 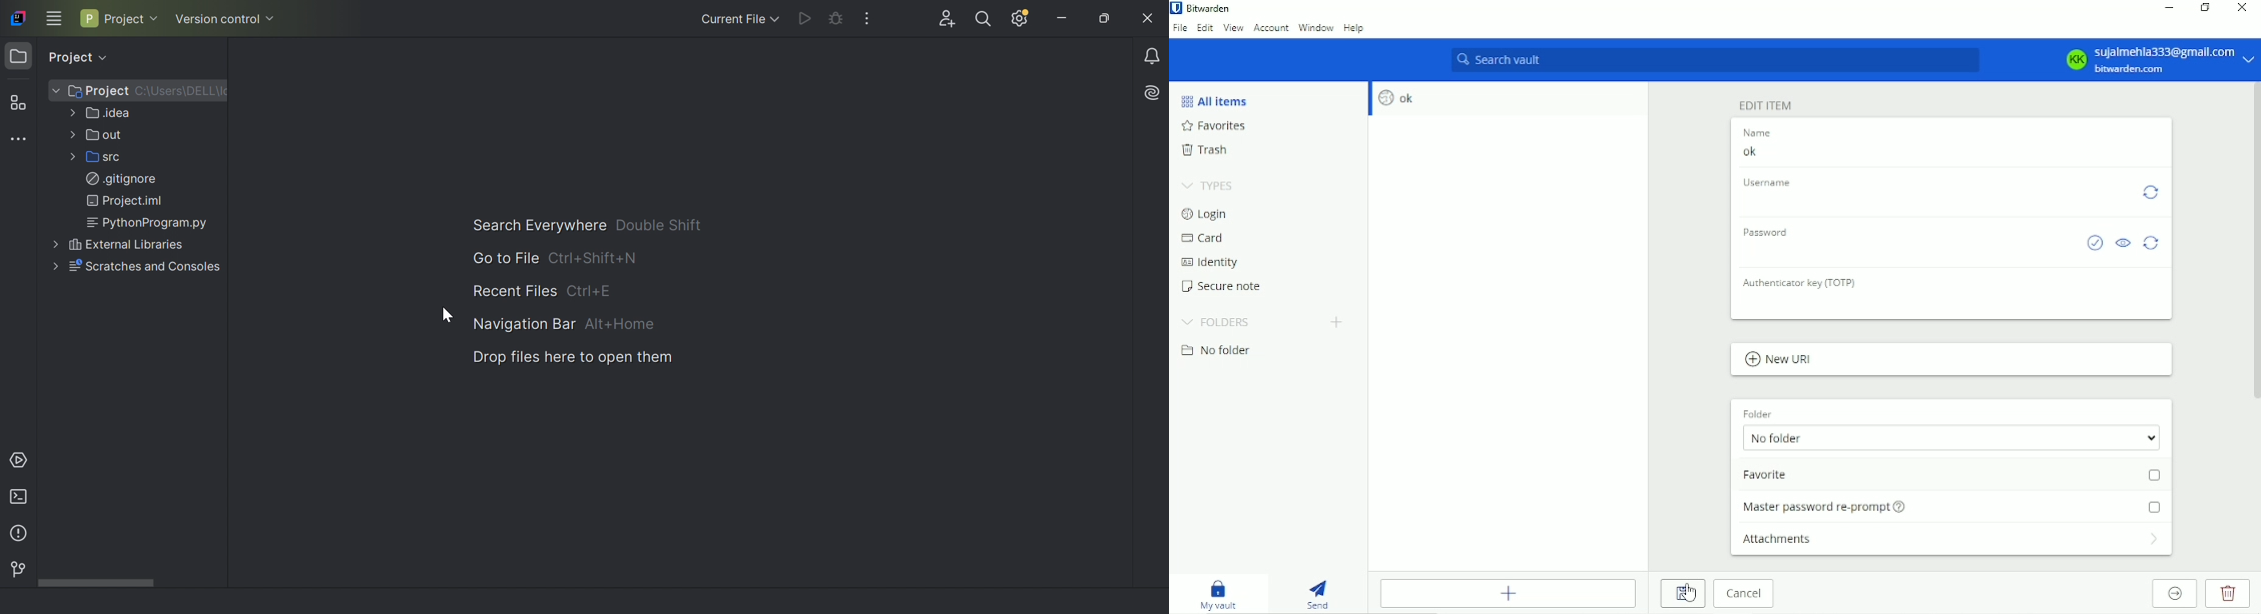 What do you see at coordinates (2150, 192) in the screenshot?
I see `Generate username` at bounding box center [2150, 192].